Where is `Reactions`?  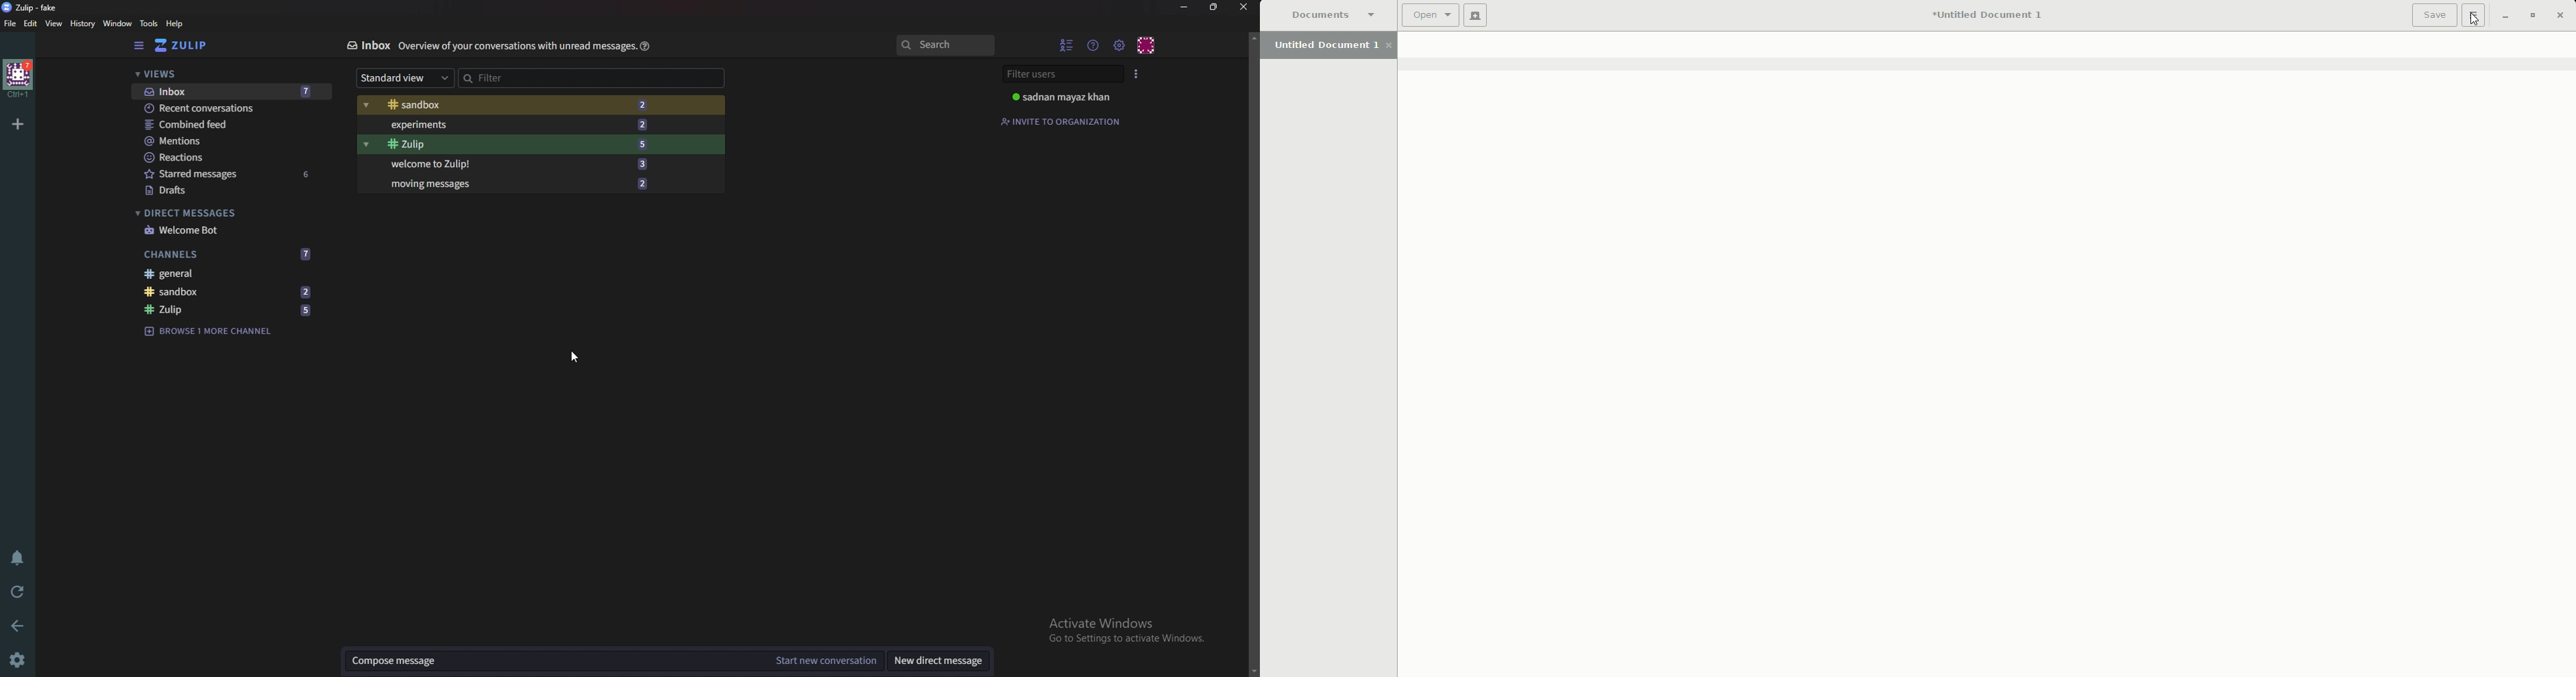
Reactions is located at coordinates (230, 157).